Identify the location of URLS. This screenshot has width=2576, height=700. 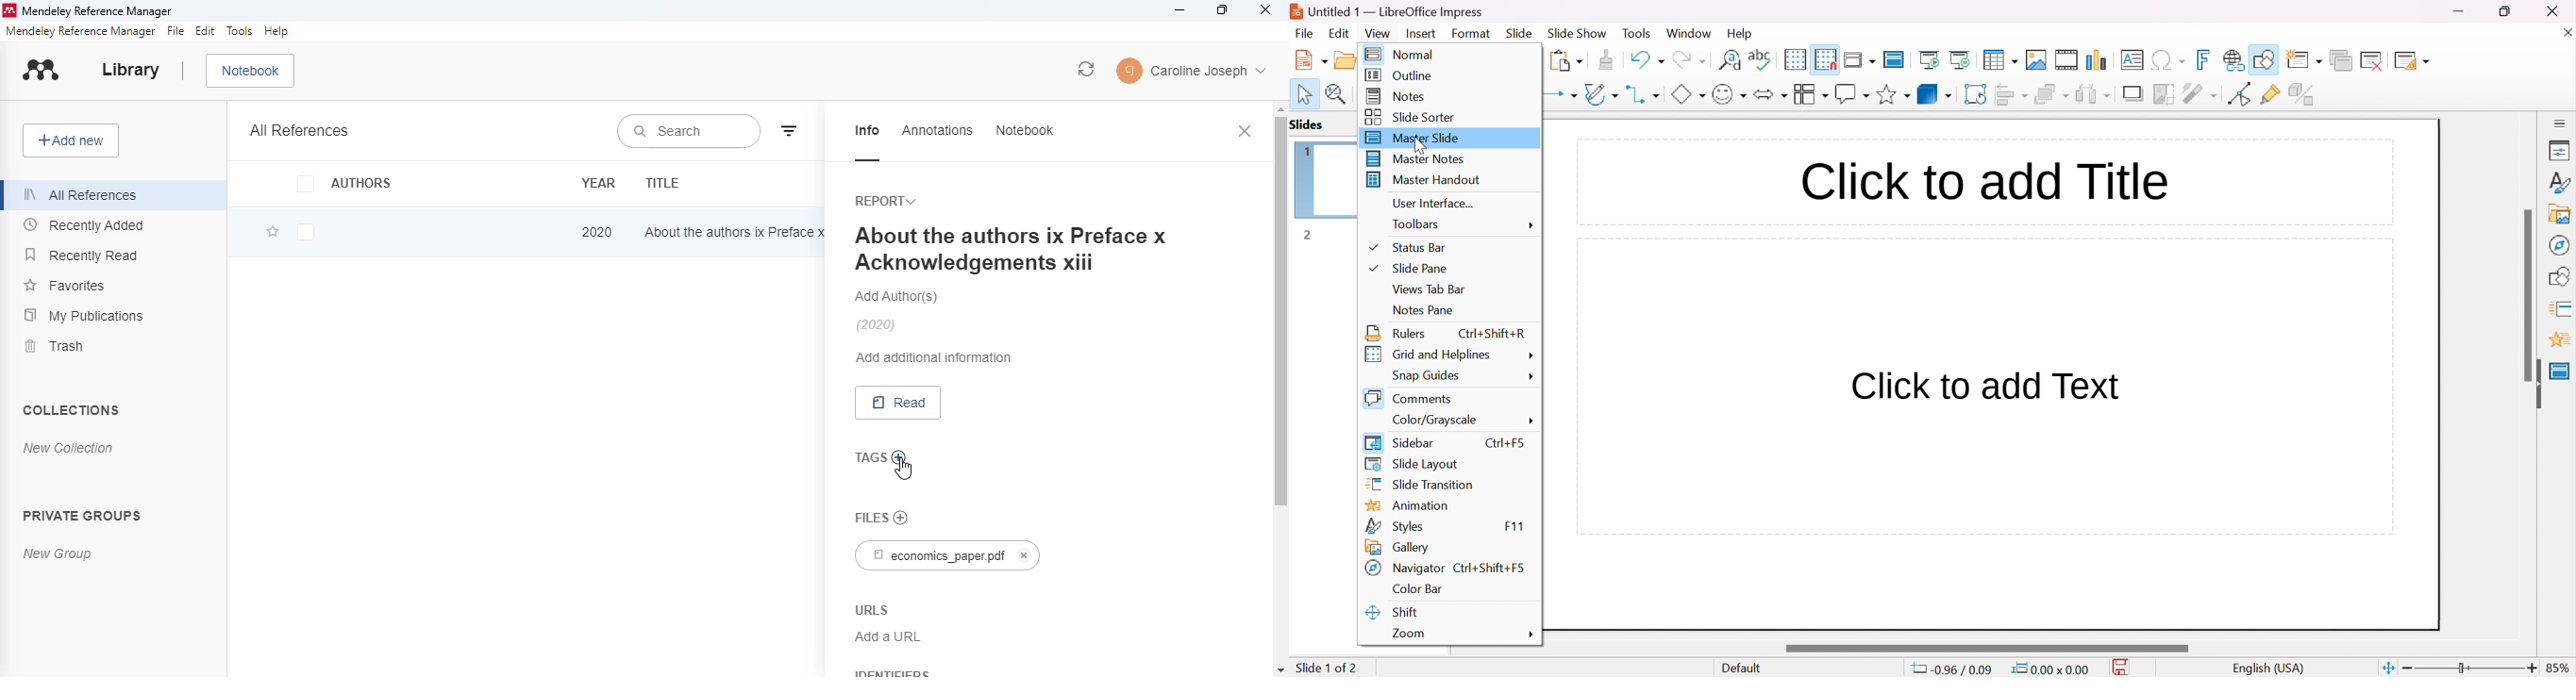
(870, 610).